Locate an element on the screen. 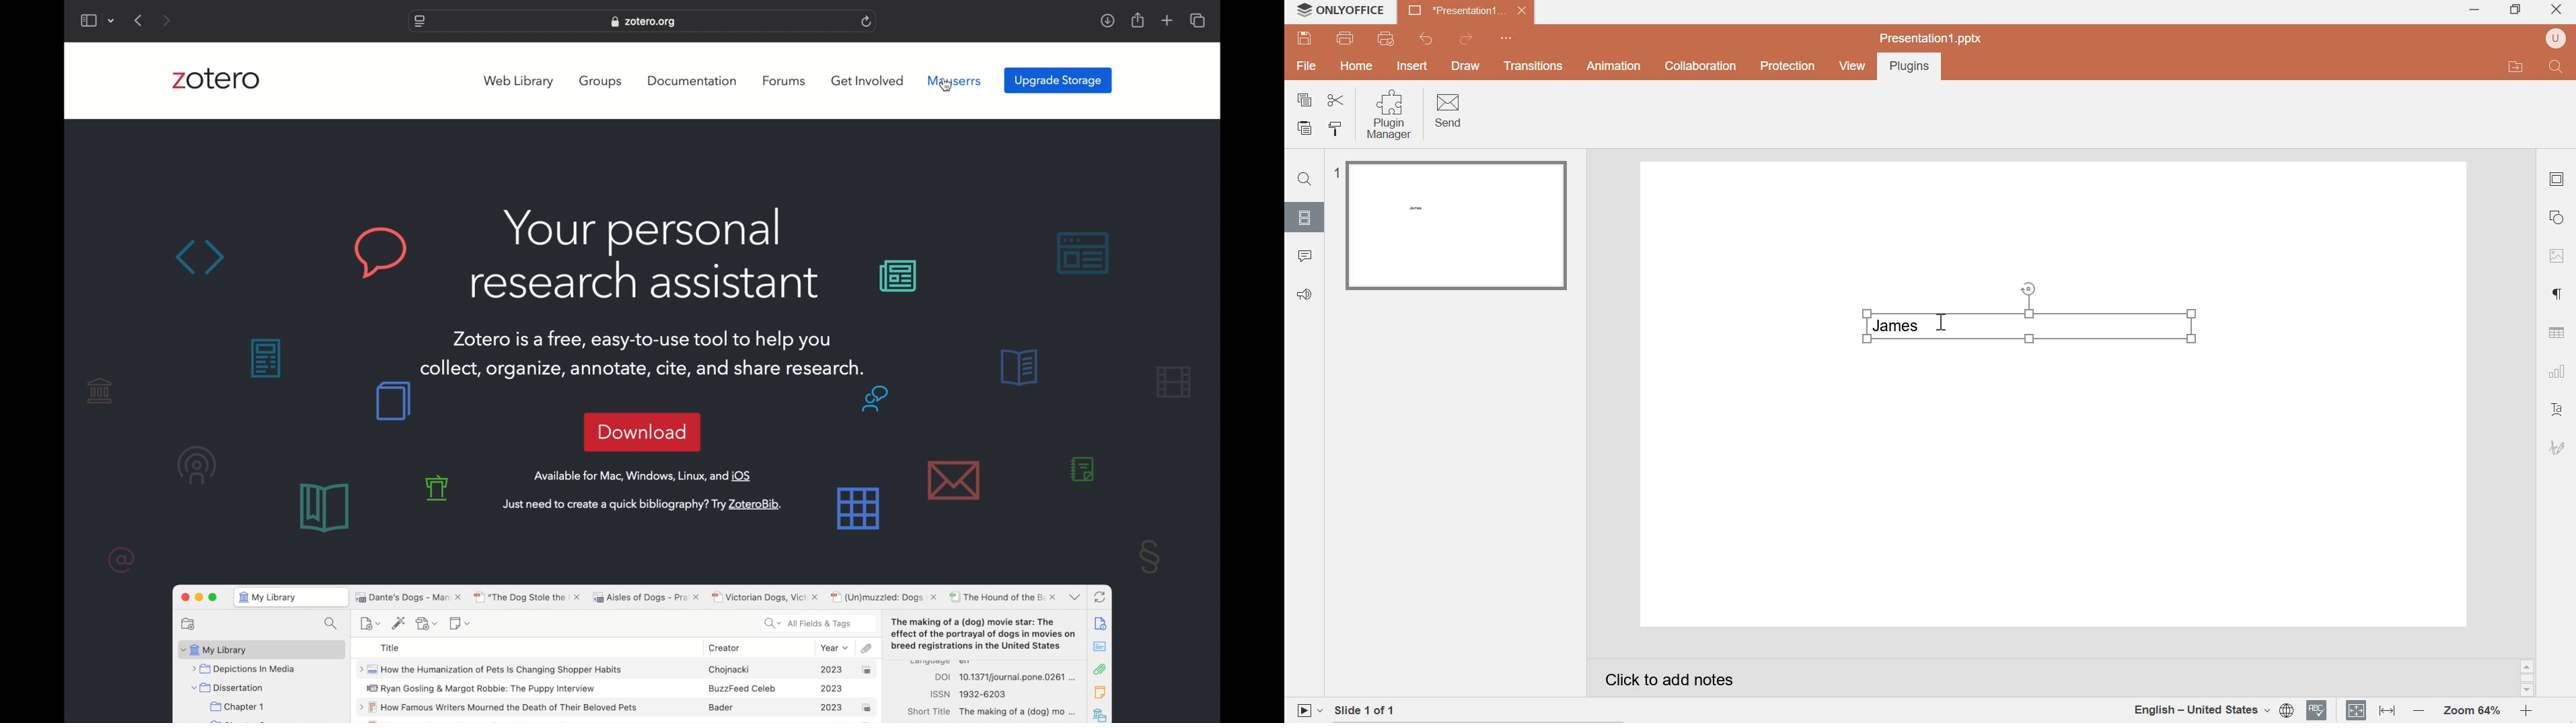  available for mac, windows, linux and OS is located at coordinates (644, 476).